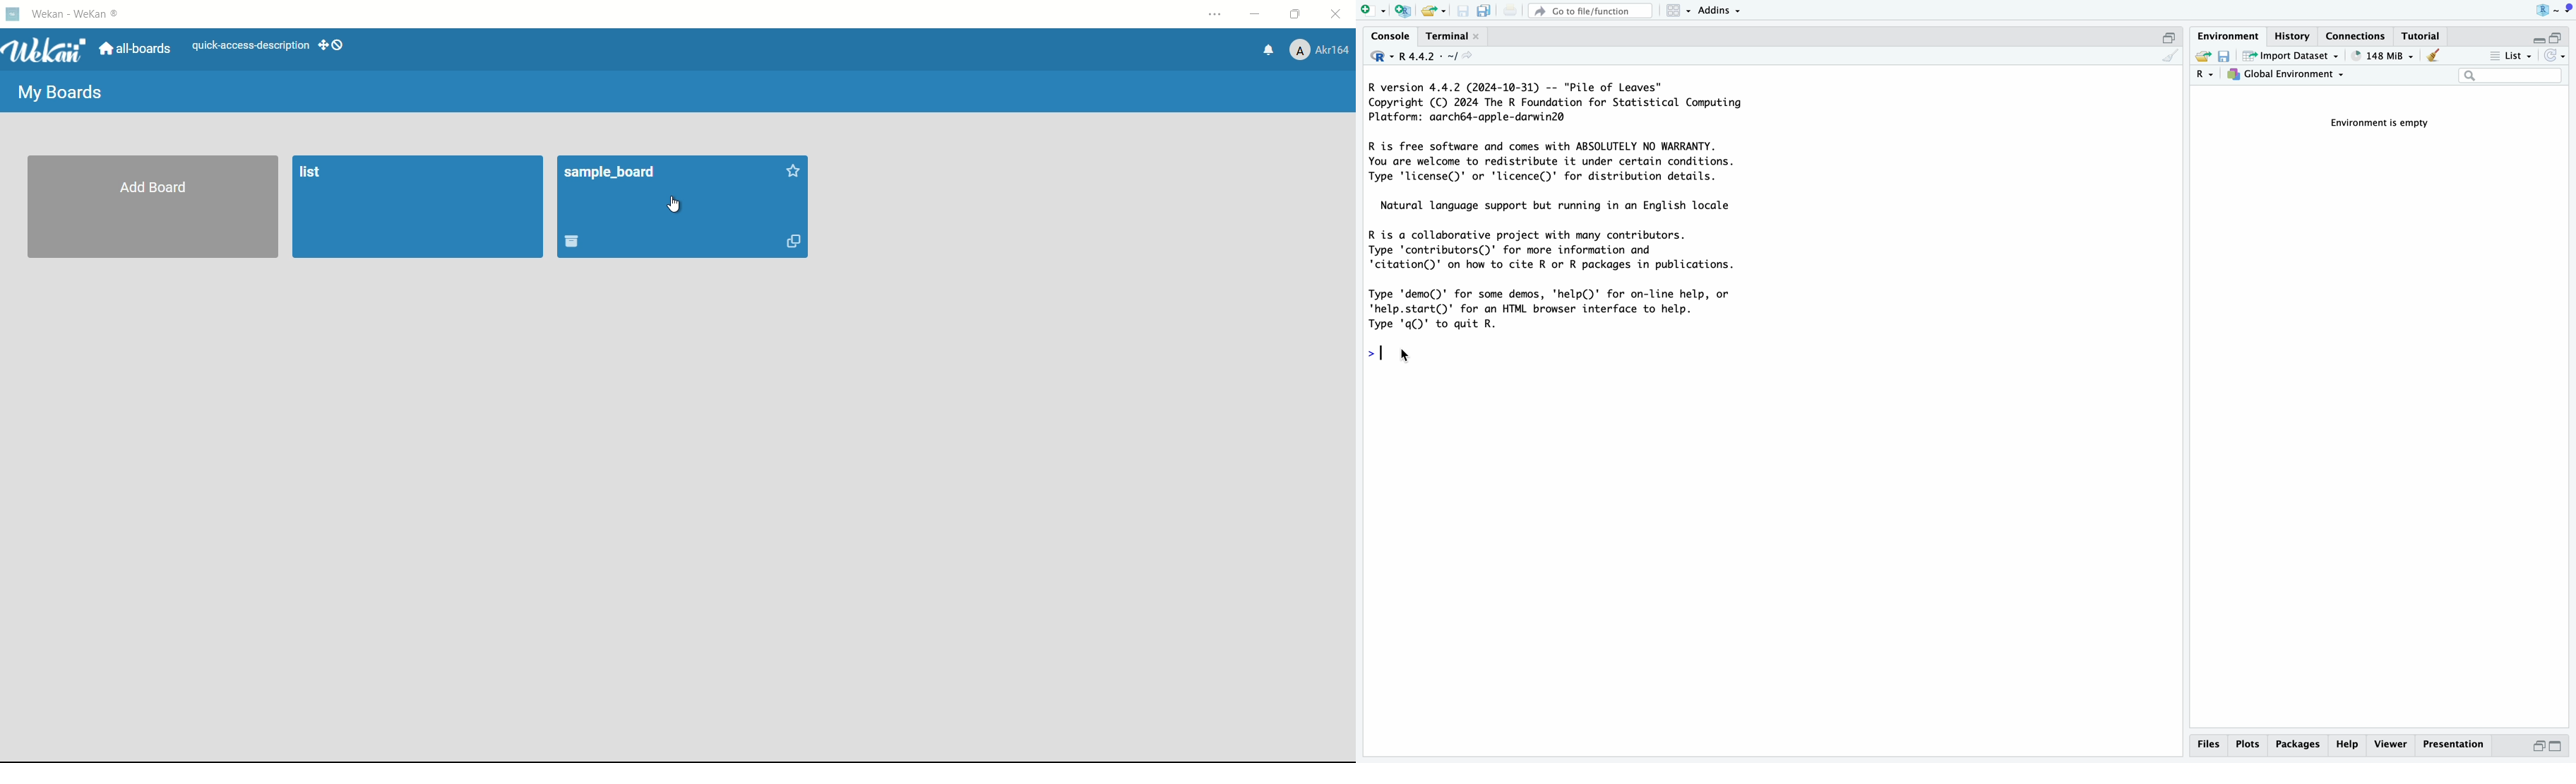  I want to click on dropdown, so click(2567, 9).